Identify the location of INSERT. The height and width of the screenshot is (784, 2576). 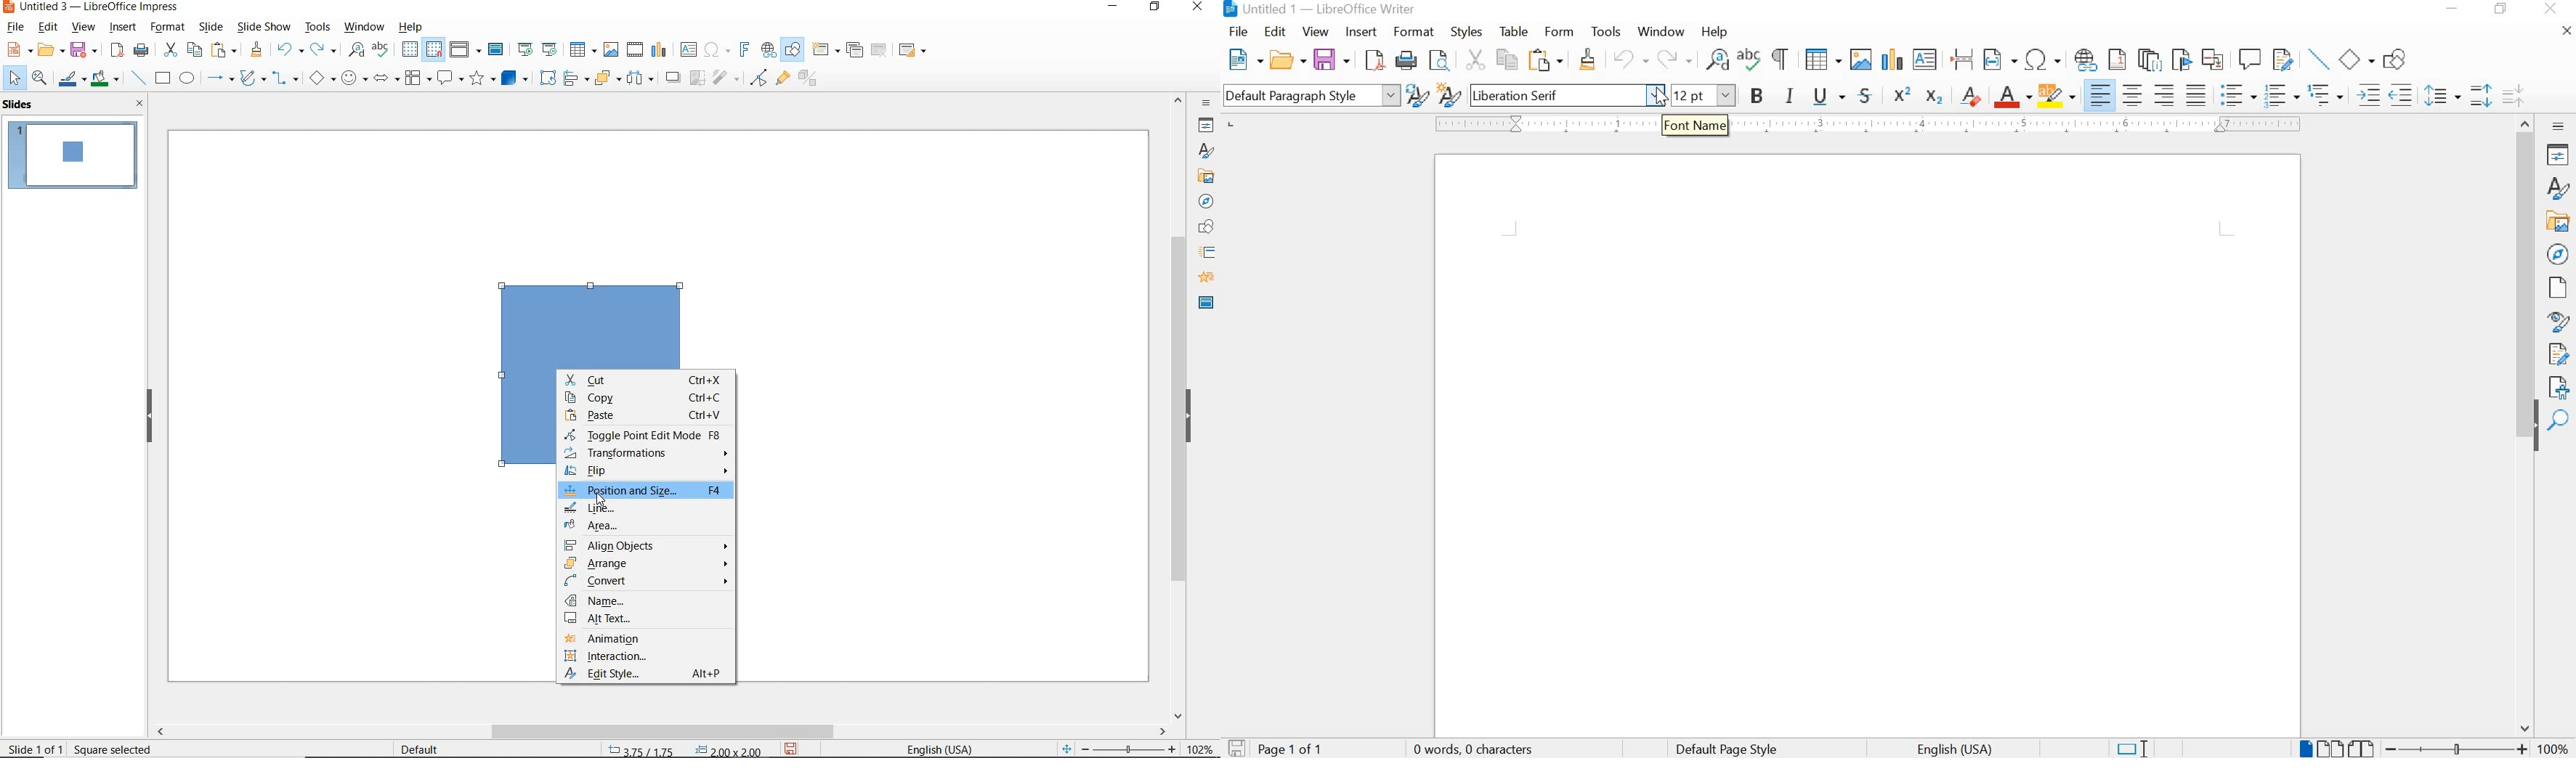
(1359, 32).